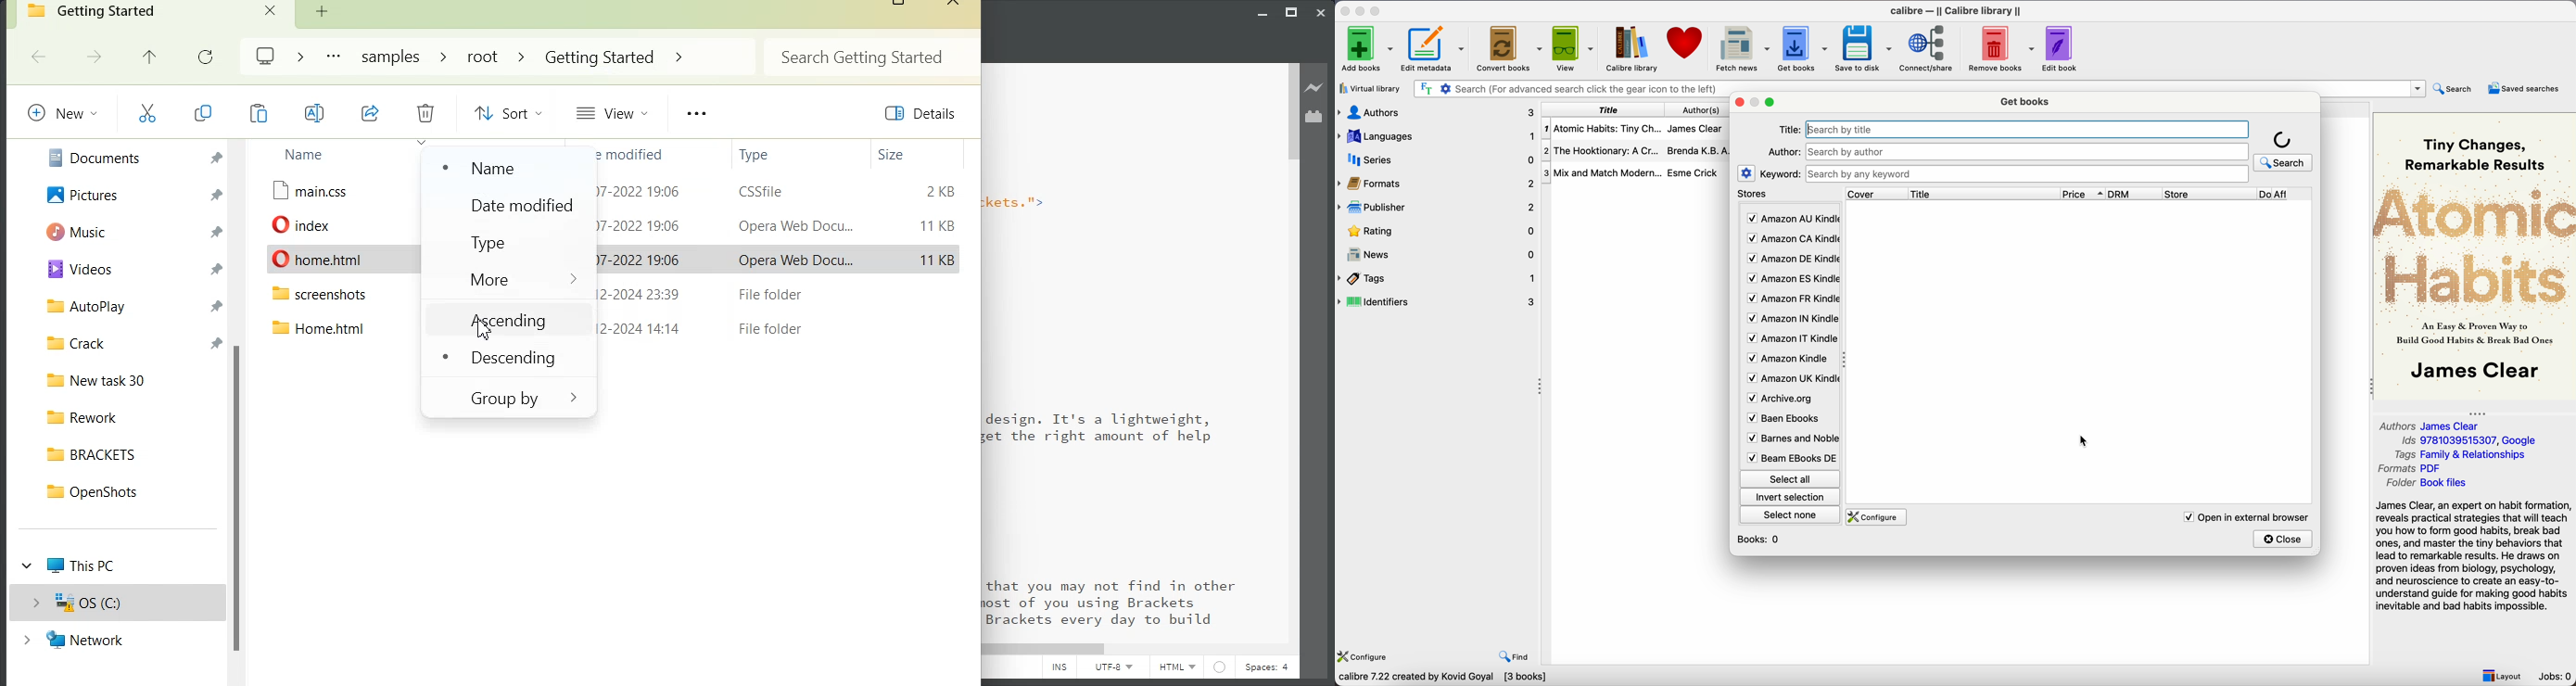 The width and height of the screenshot is (2576, 700). What do you see at coordinates (2524, 87) in the screenshot?
I see `saved searches` at bounding box center [2524, 87].